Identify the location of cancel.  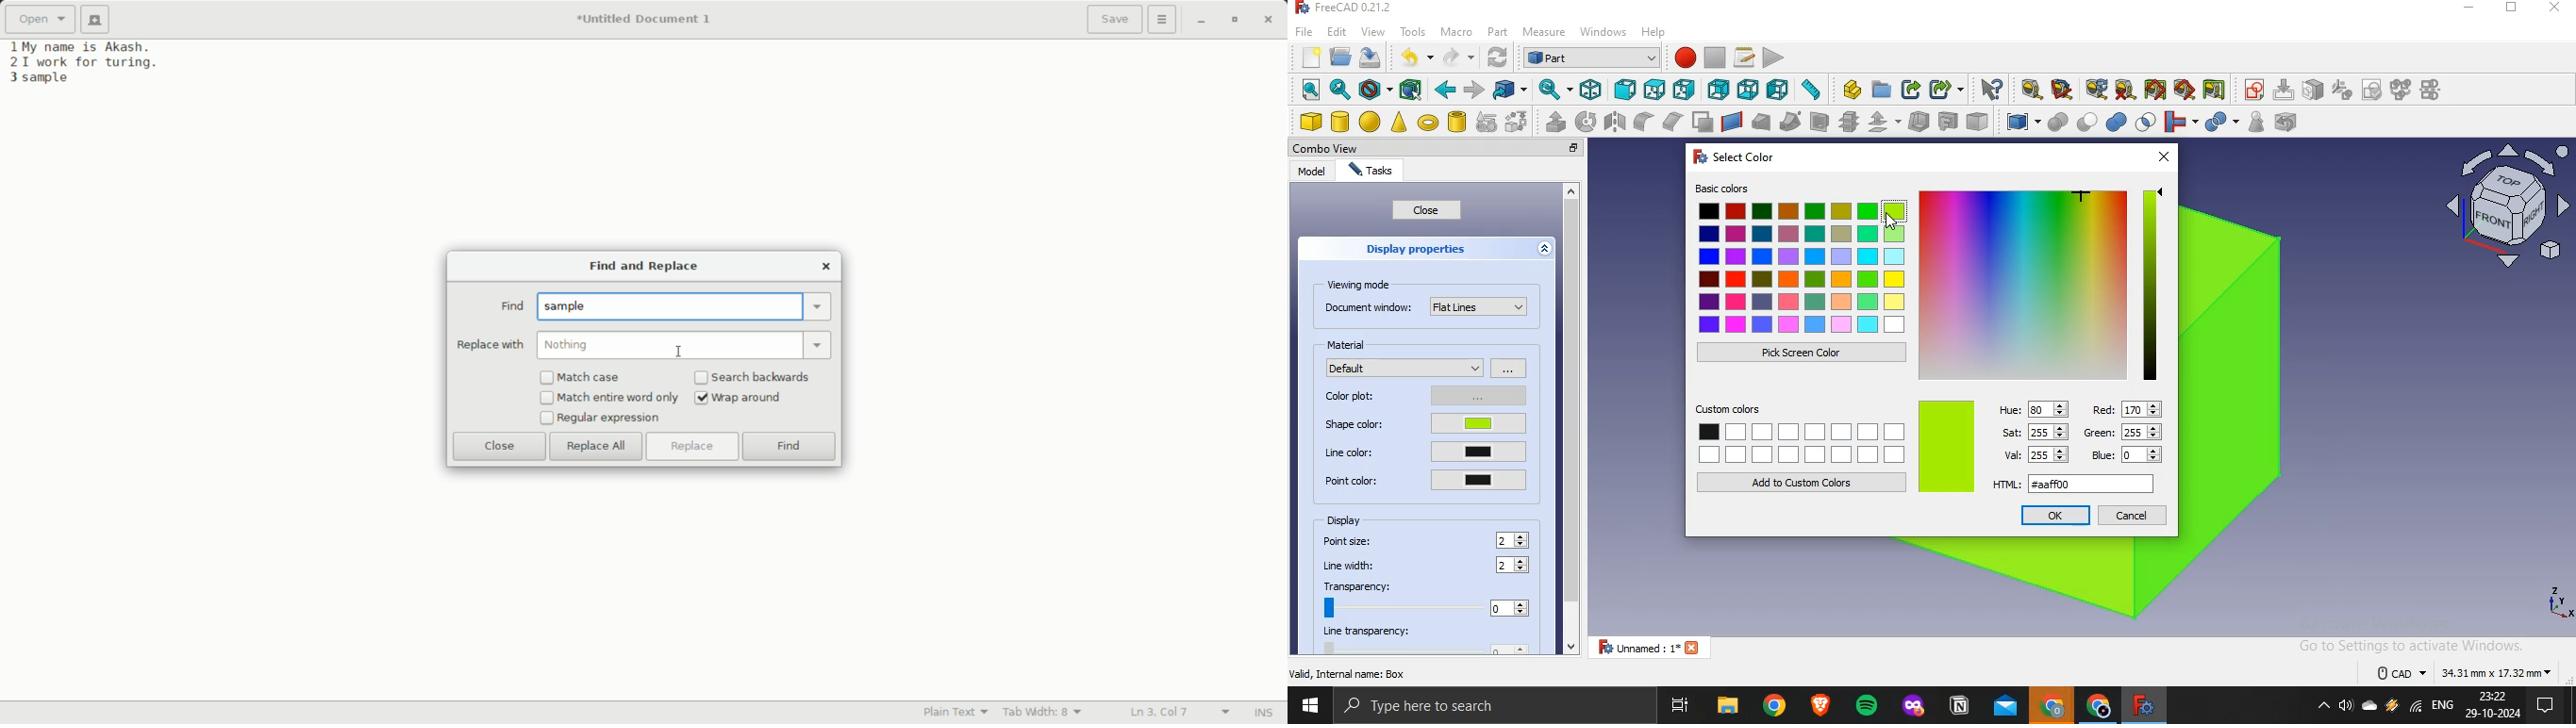
(2132, 515).